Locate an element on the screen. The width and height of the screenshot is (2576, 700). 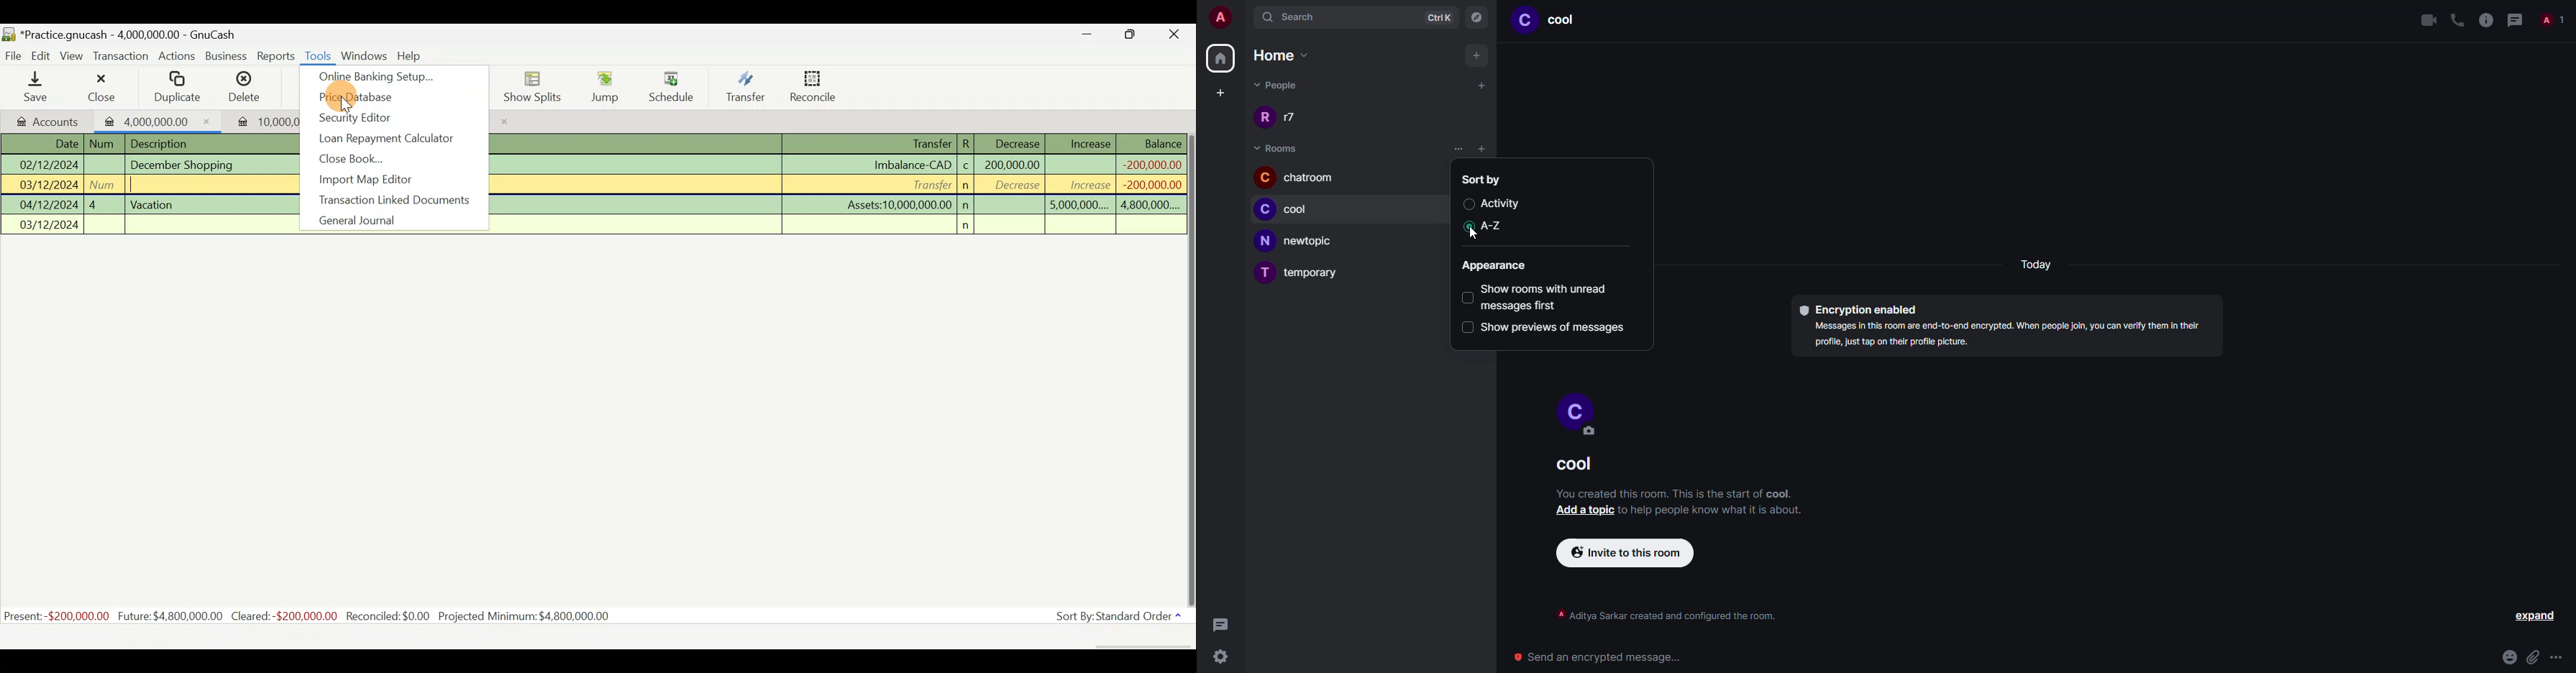
people is located at coordinates (2552, 18).